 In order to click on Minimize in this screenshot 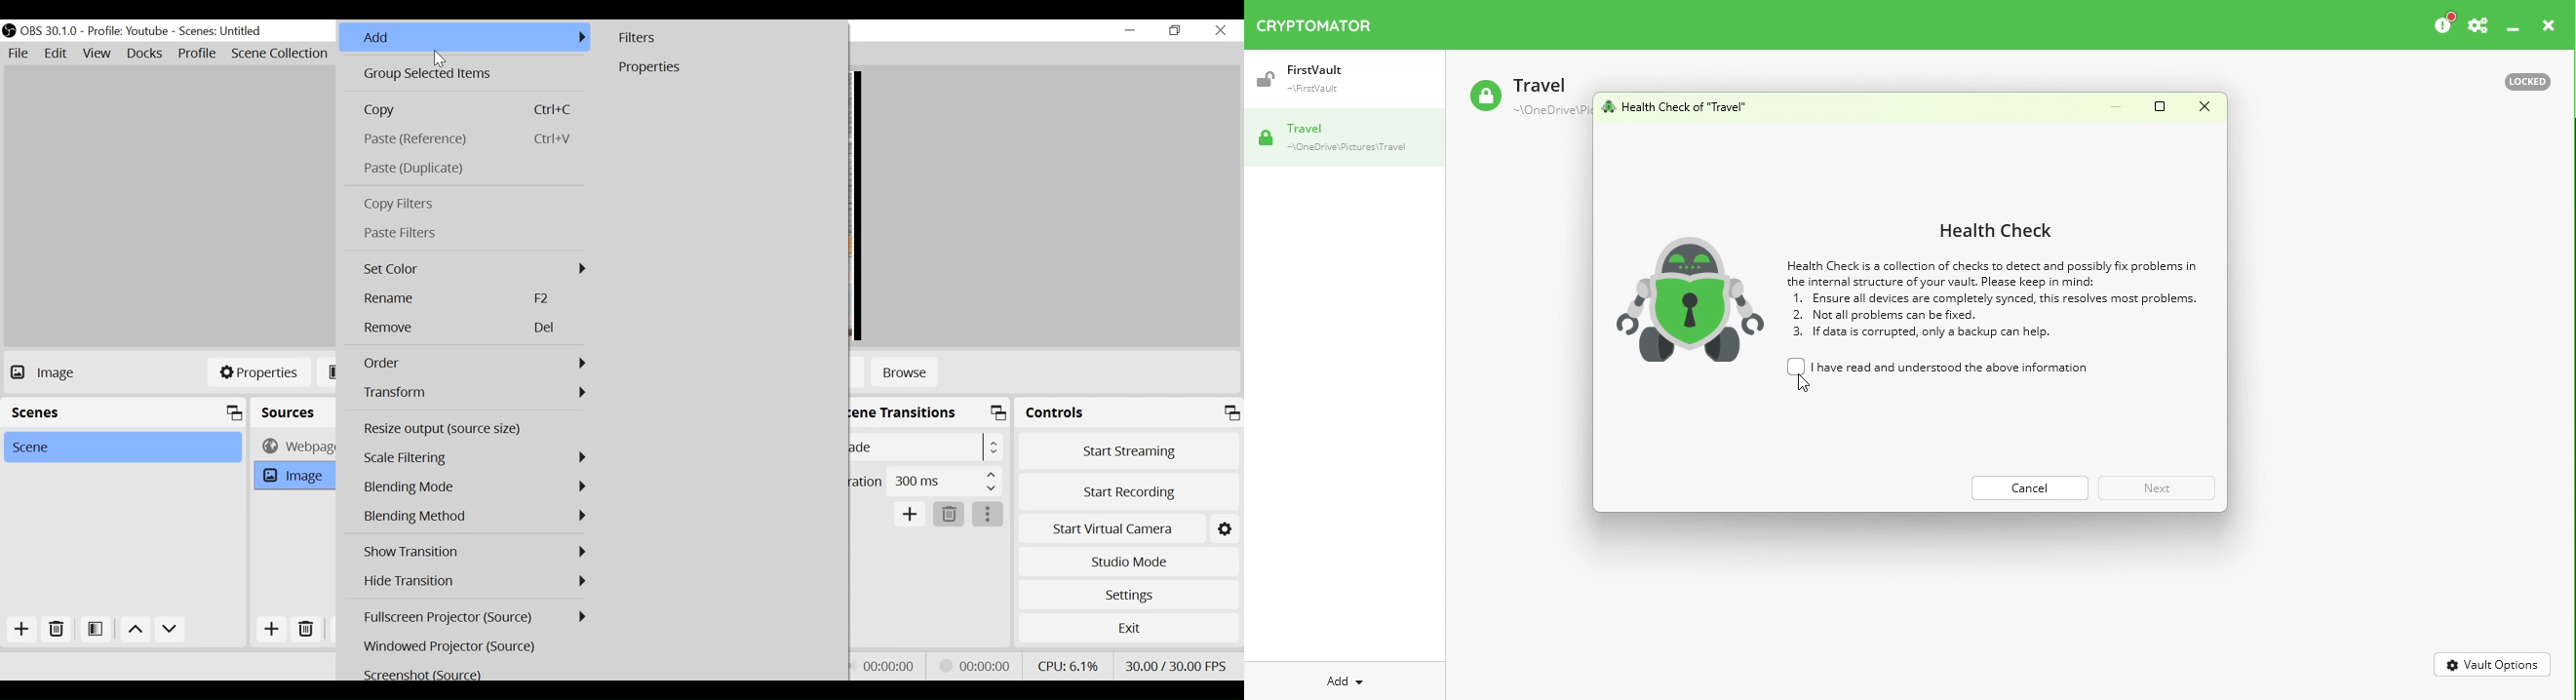, I will do `click(2116, 106)`.